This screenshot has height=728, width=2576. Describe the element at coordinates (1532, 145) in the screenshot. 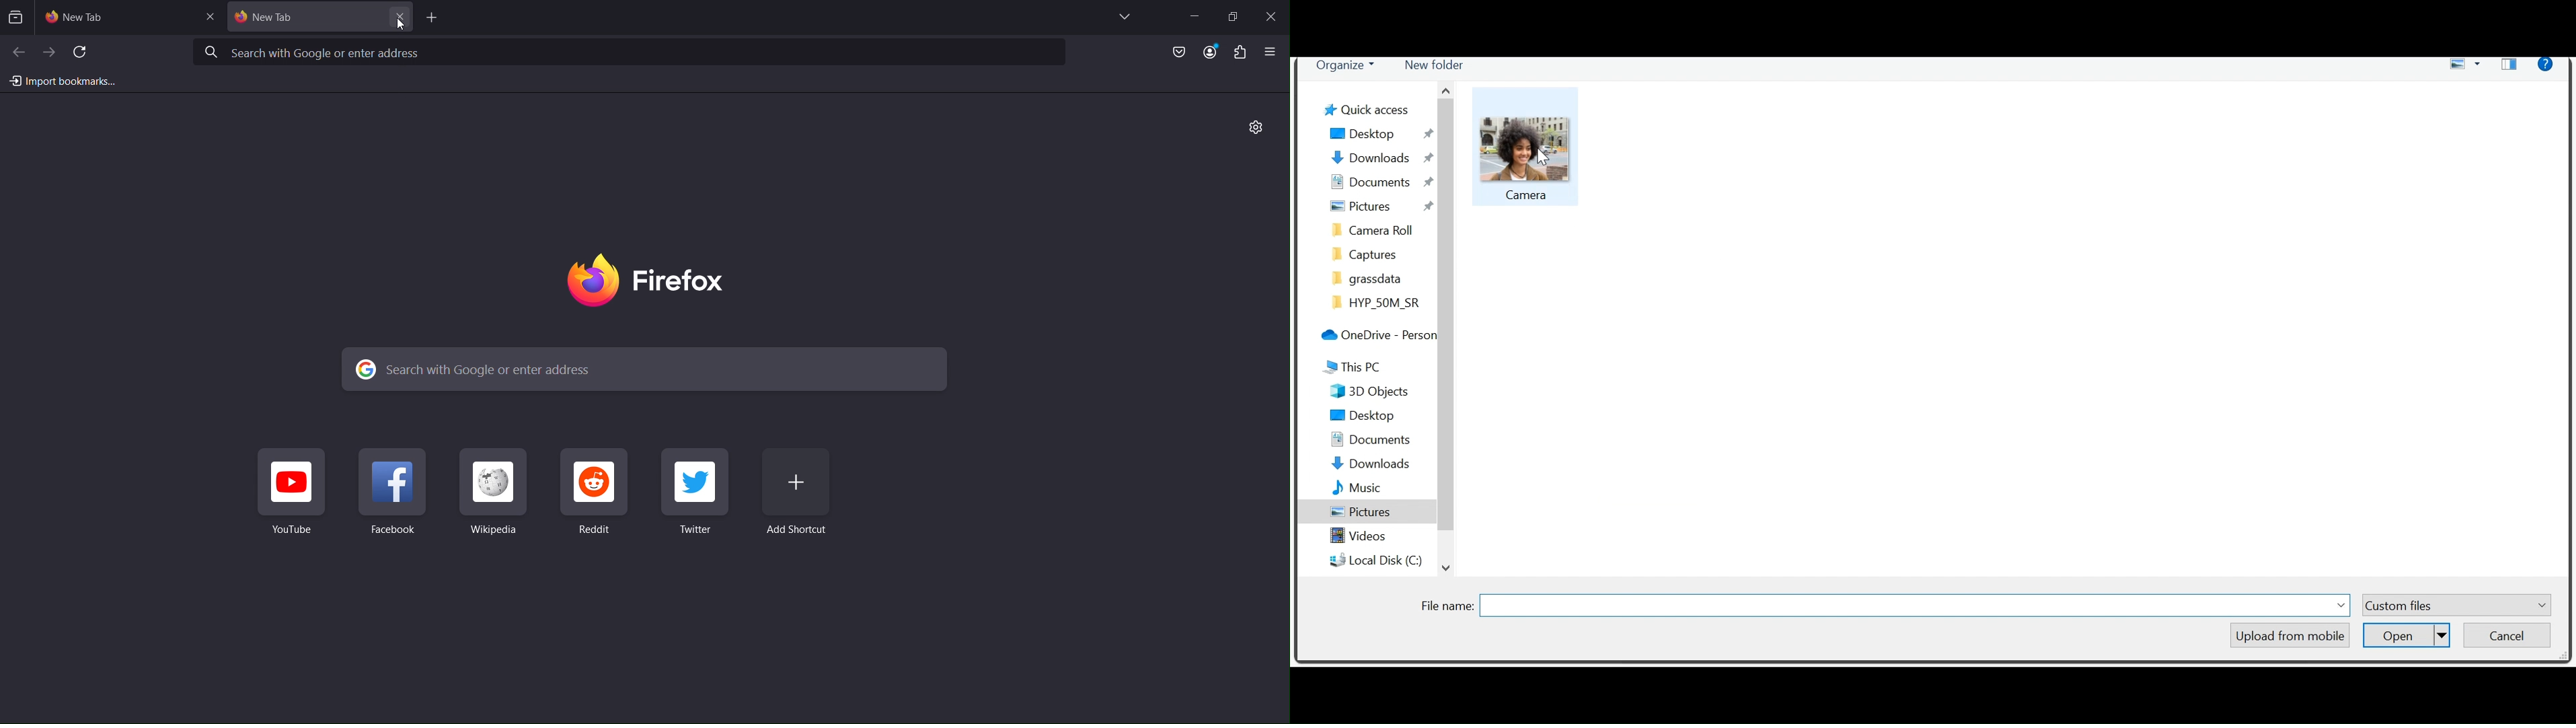

I see `Picture` at that location.